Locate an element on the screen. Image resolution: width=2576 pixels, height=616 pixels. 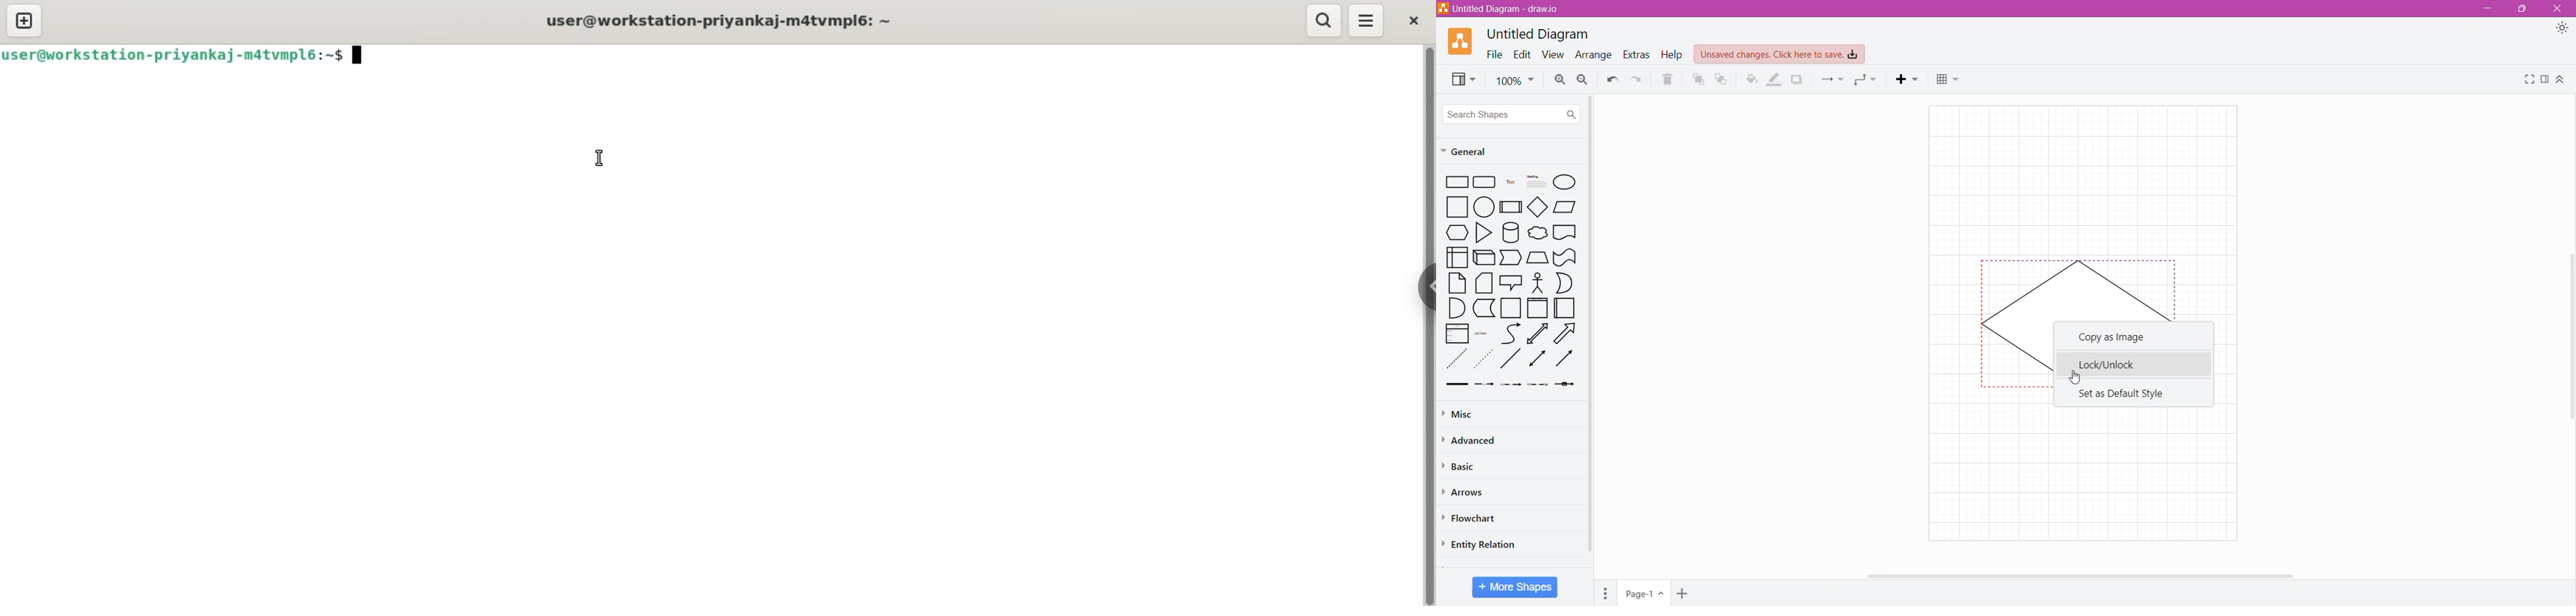
To Front is located at coordinates (1697, 80).